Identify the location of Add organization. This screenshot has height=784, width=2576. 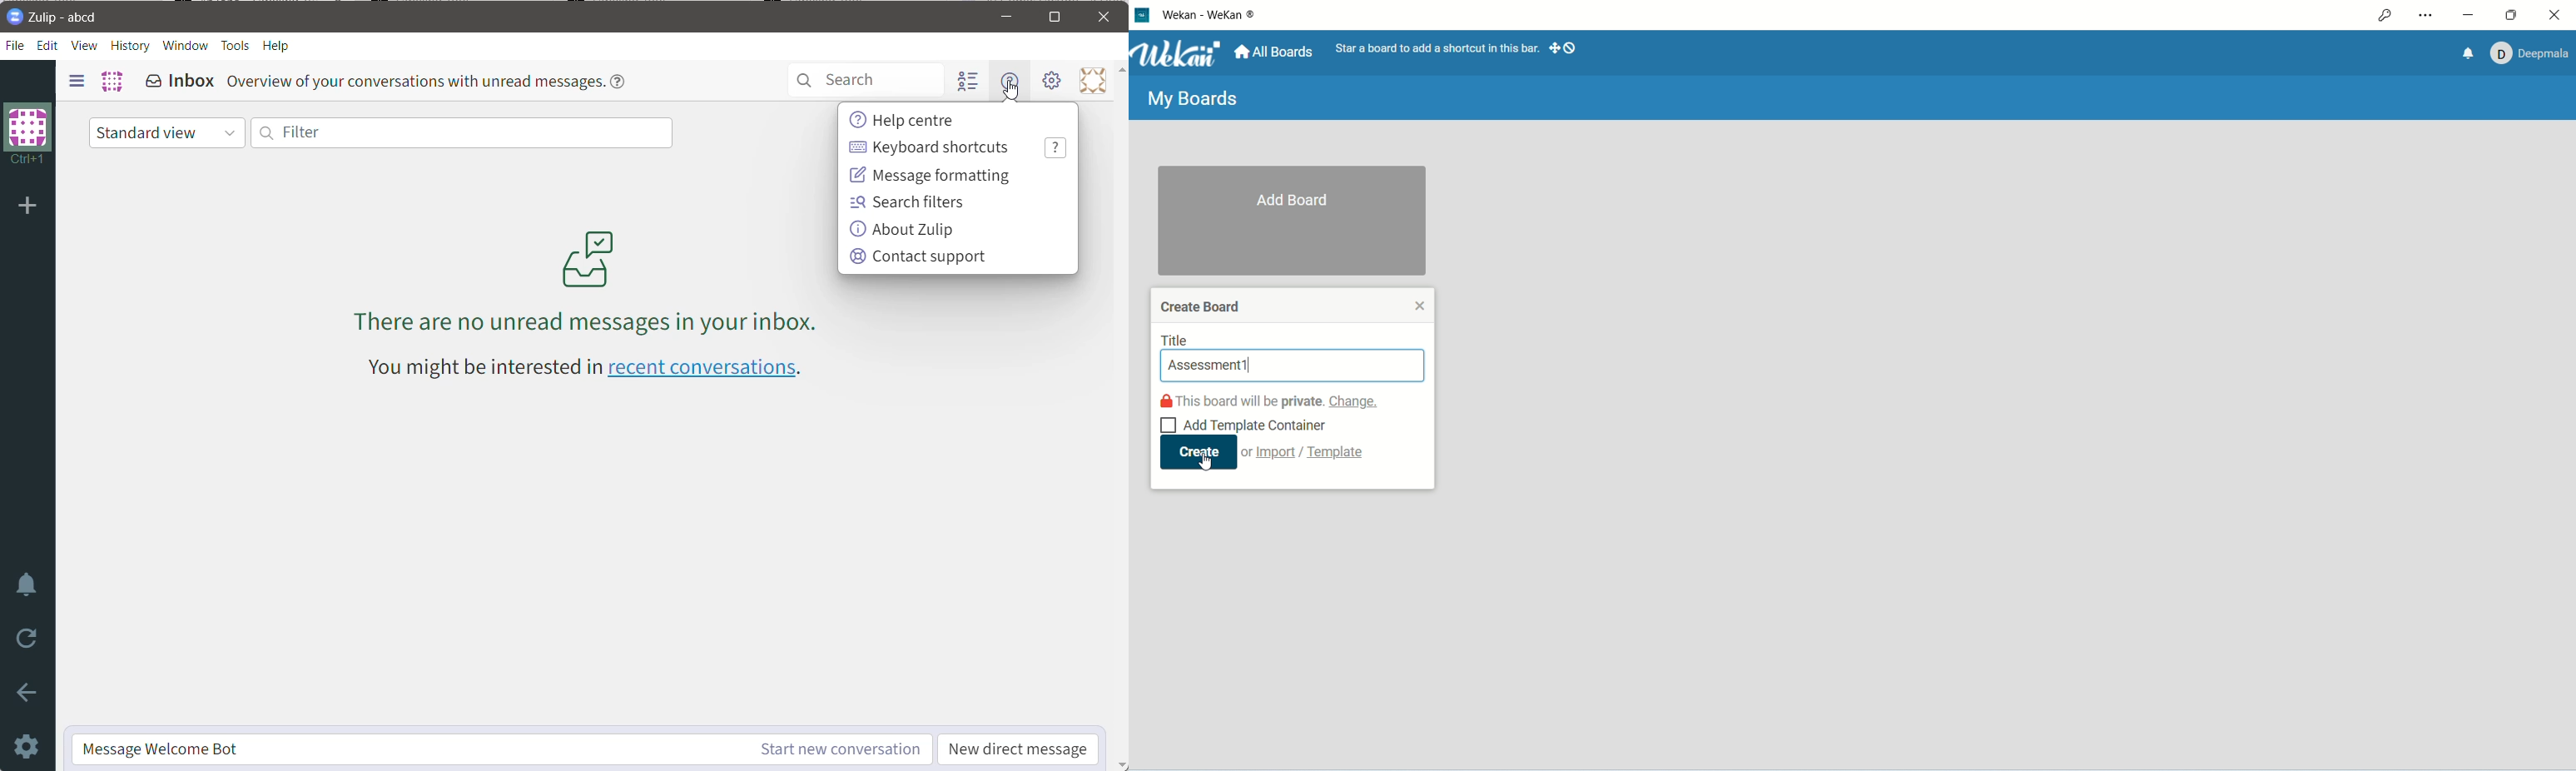
(32, 206).